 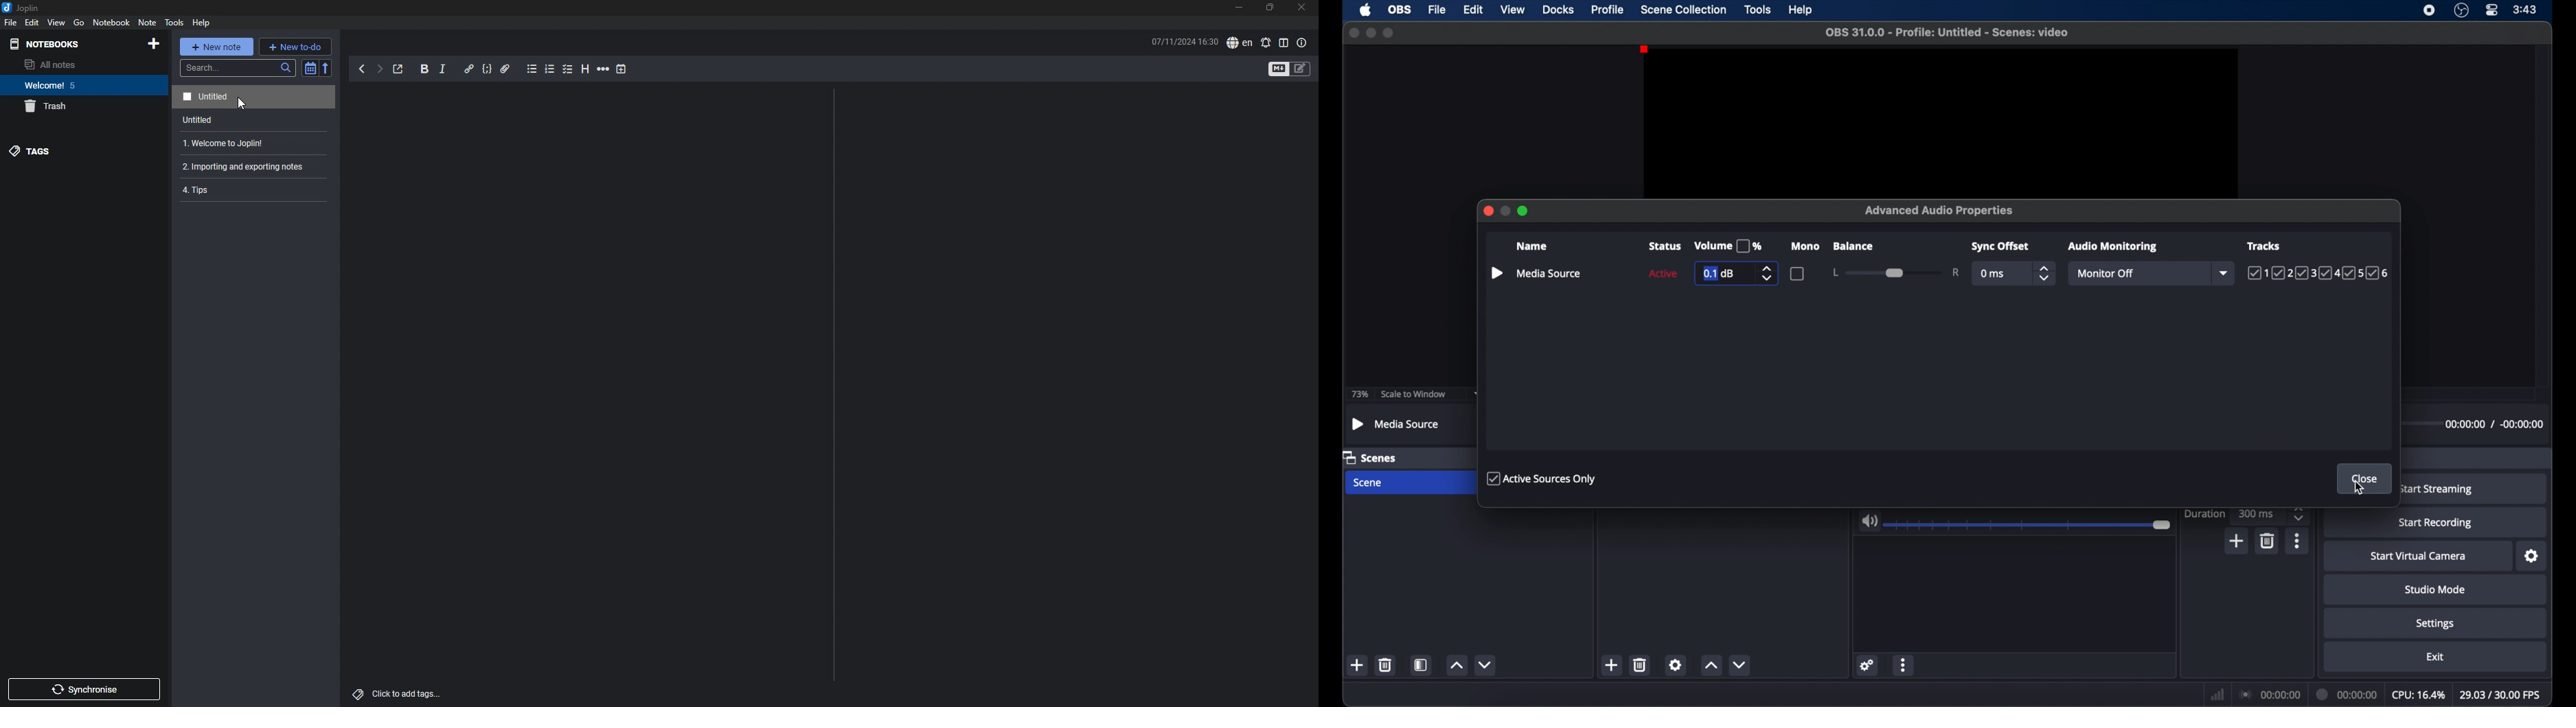 What do you see at coordinates (73, 107) in the screenshot?
I see `trash` at bounding box center [73, 107].